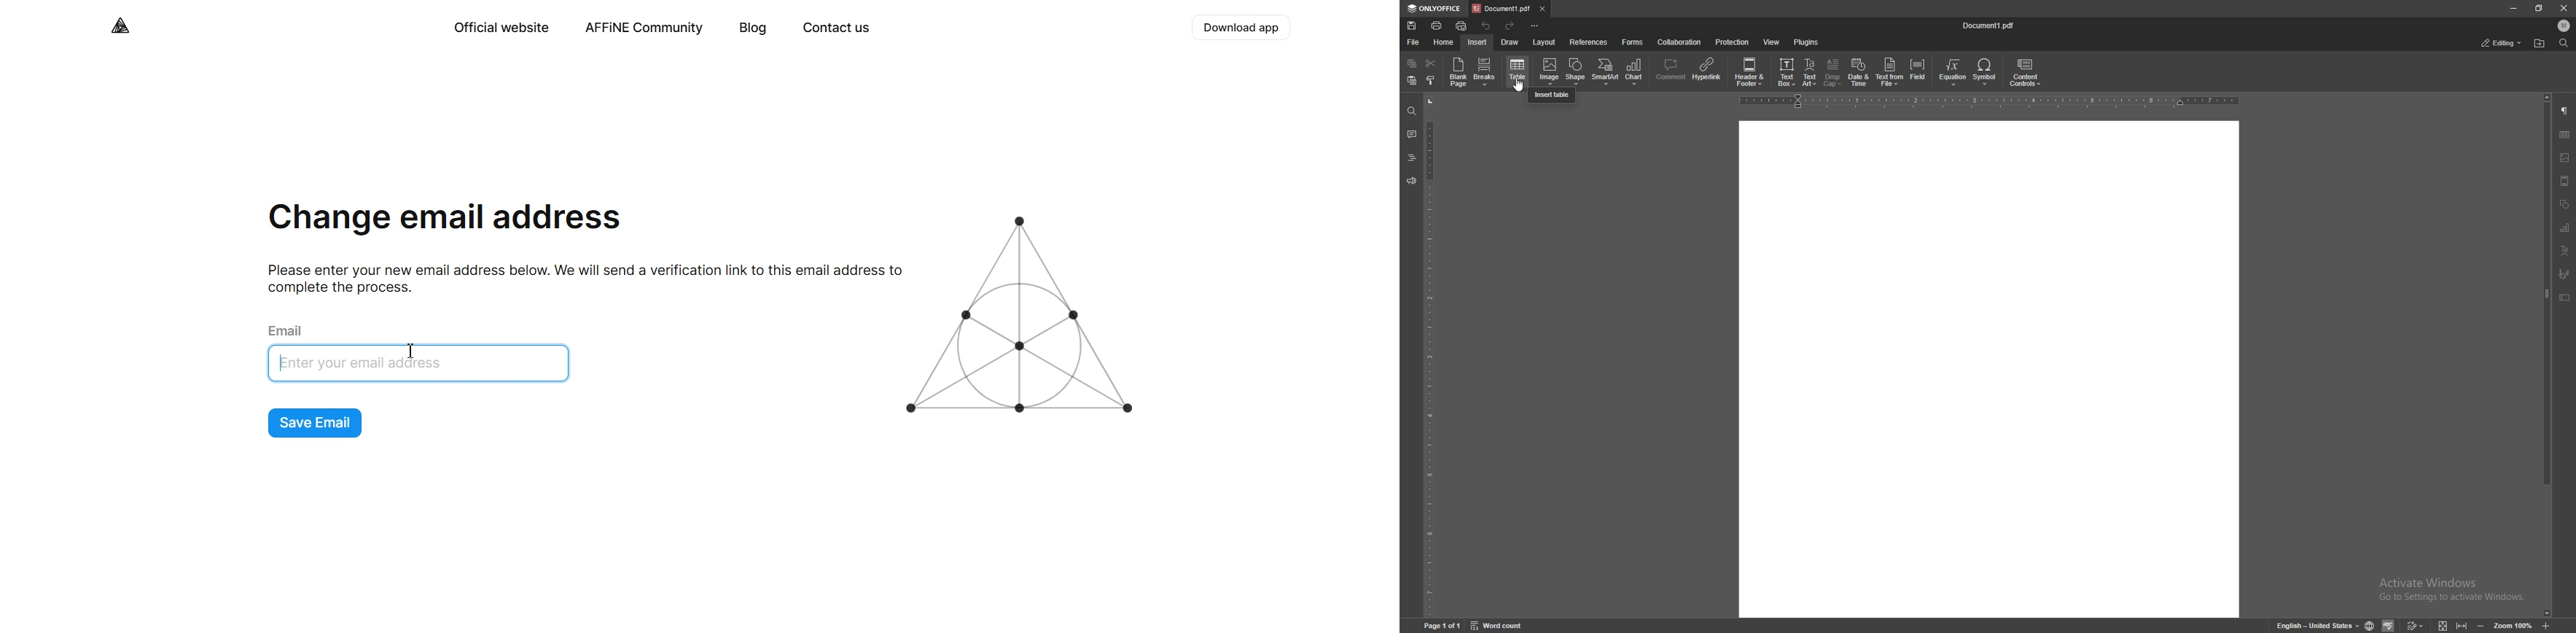 The width and height of the screenshot is (2576, 644). I want to click on close, so click(2564, 8).